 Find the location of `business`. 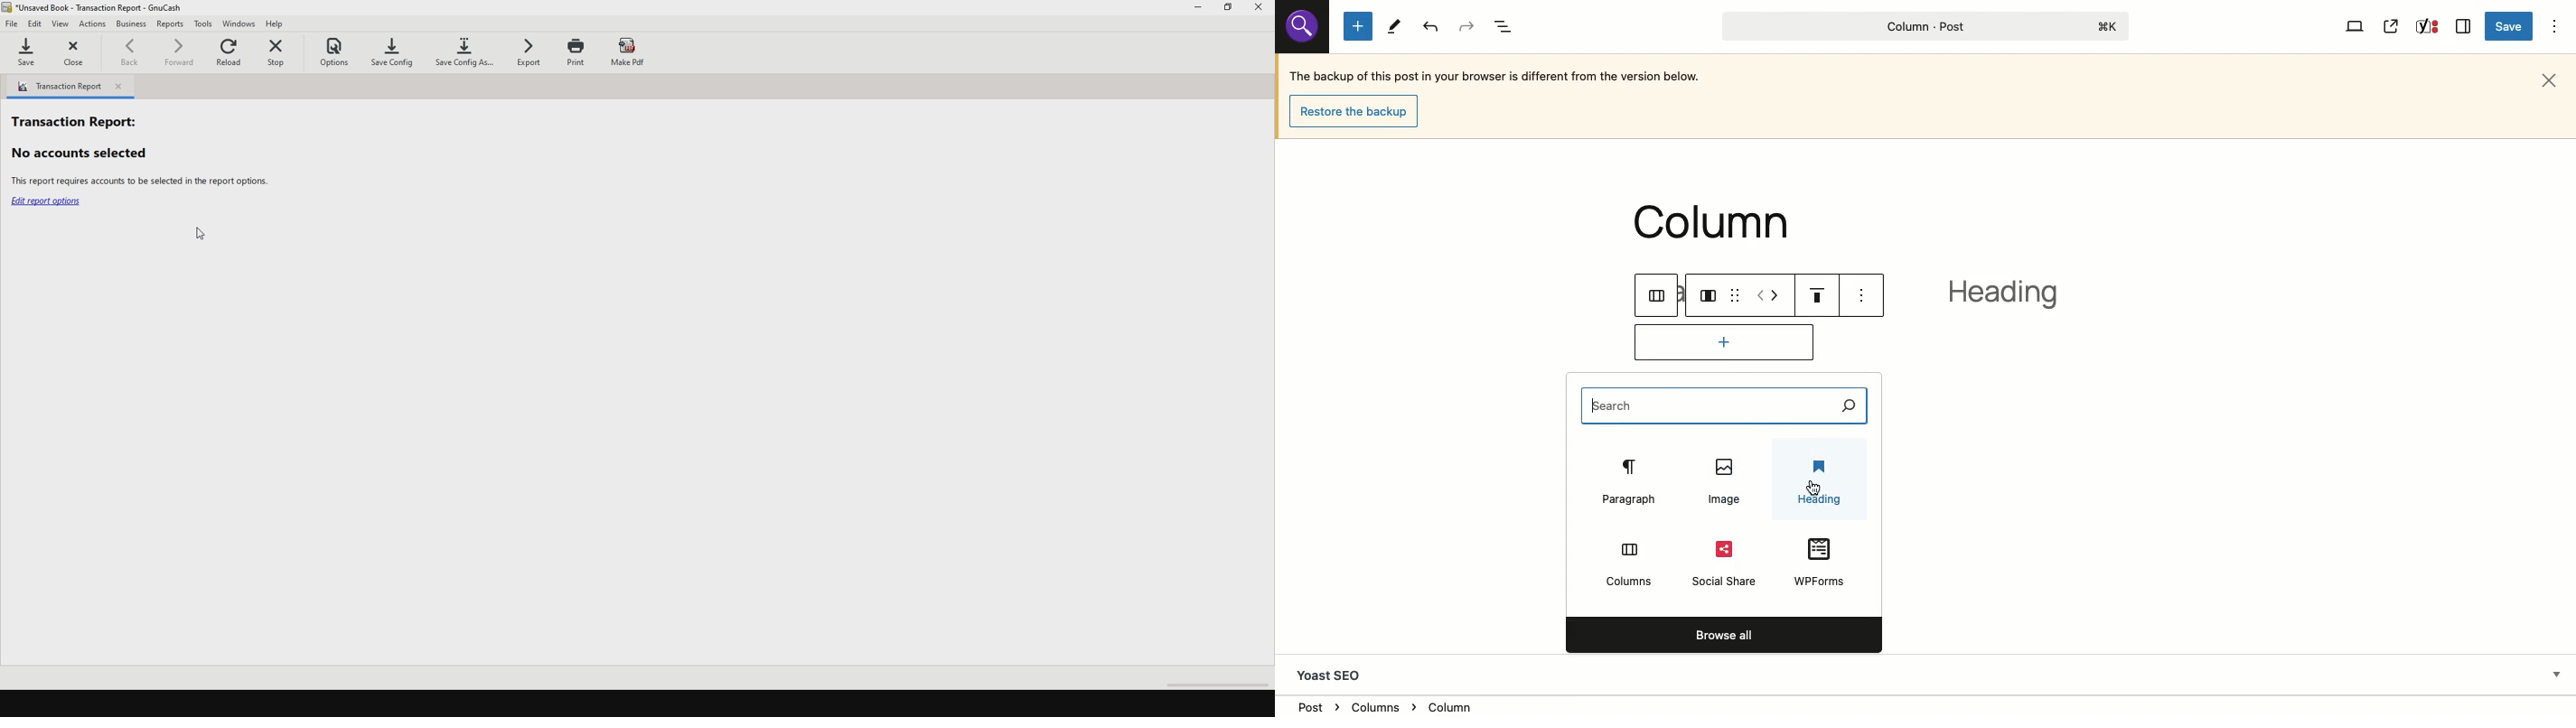

business is located at coordinates (132, 26).